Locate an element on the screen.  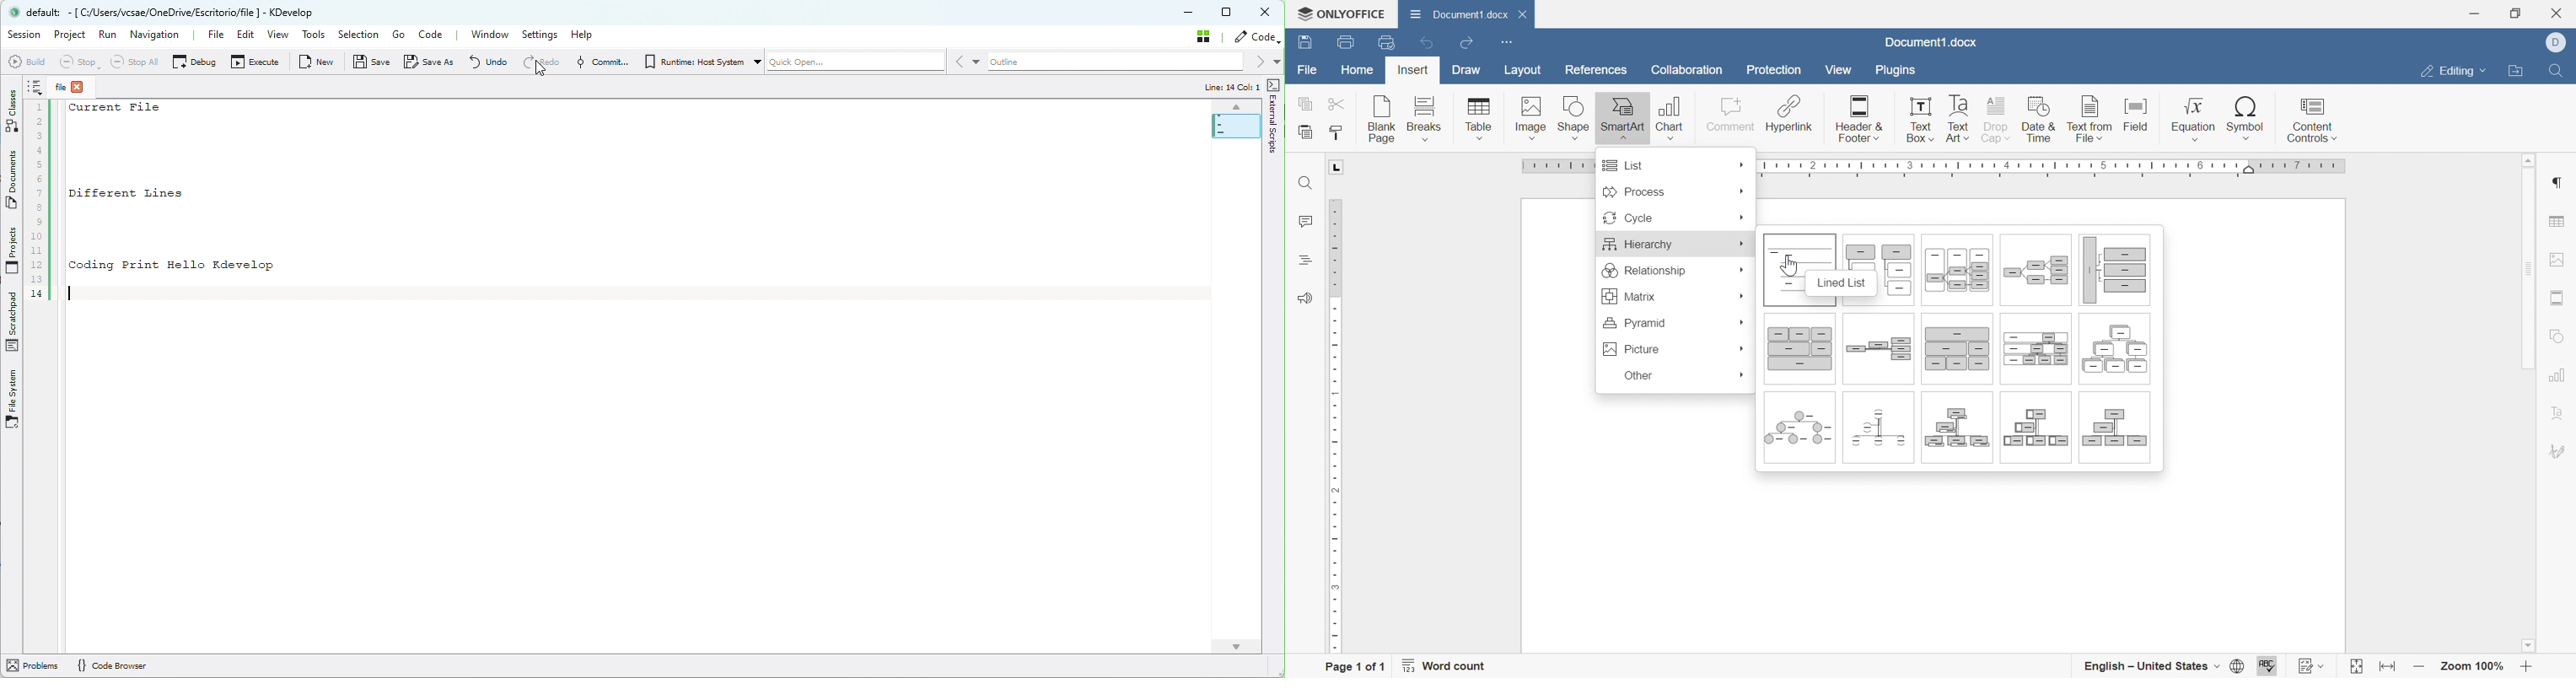
Chart is located at coordinates (1672, 118).